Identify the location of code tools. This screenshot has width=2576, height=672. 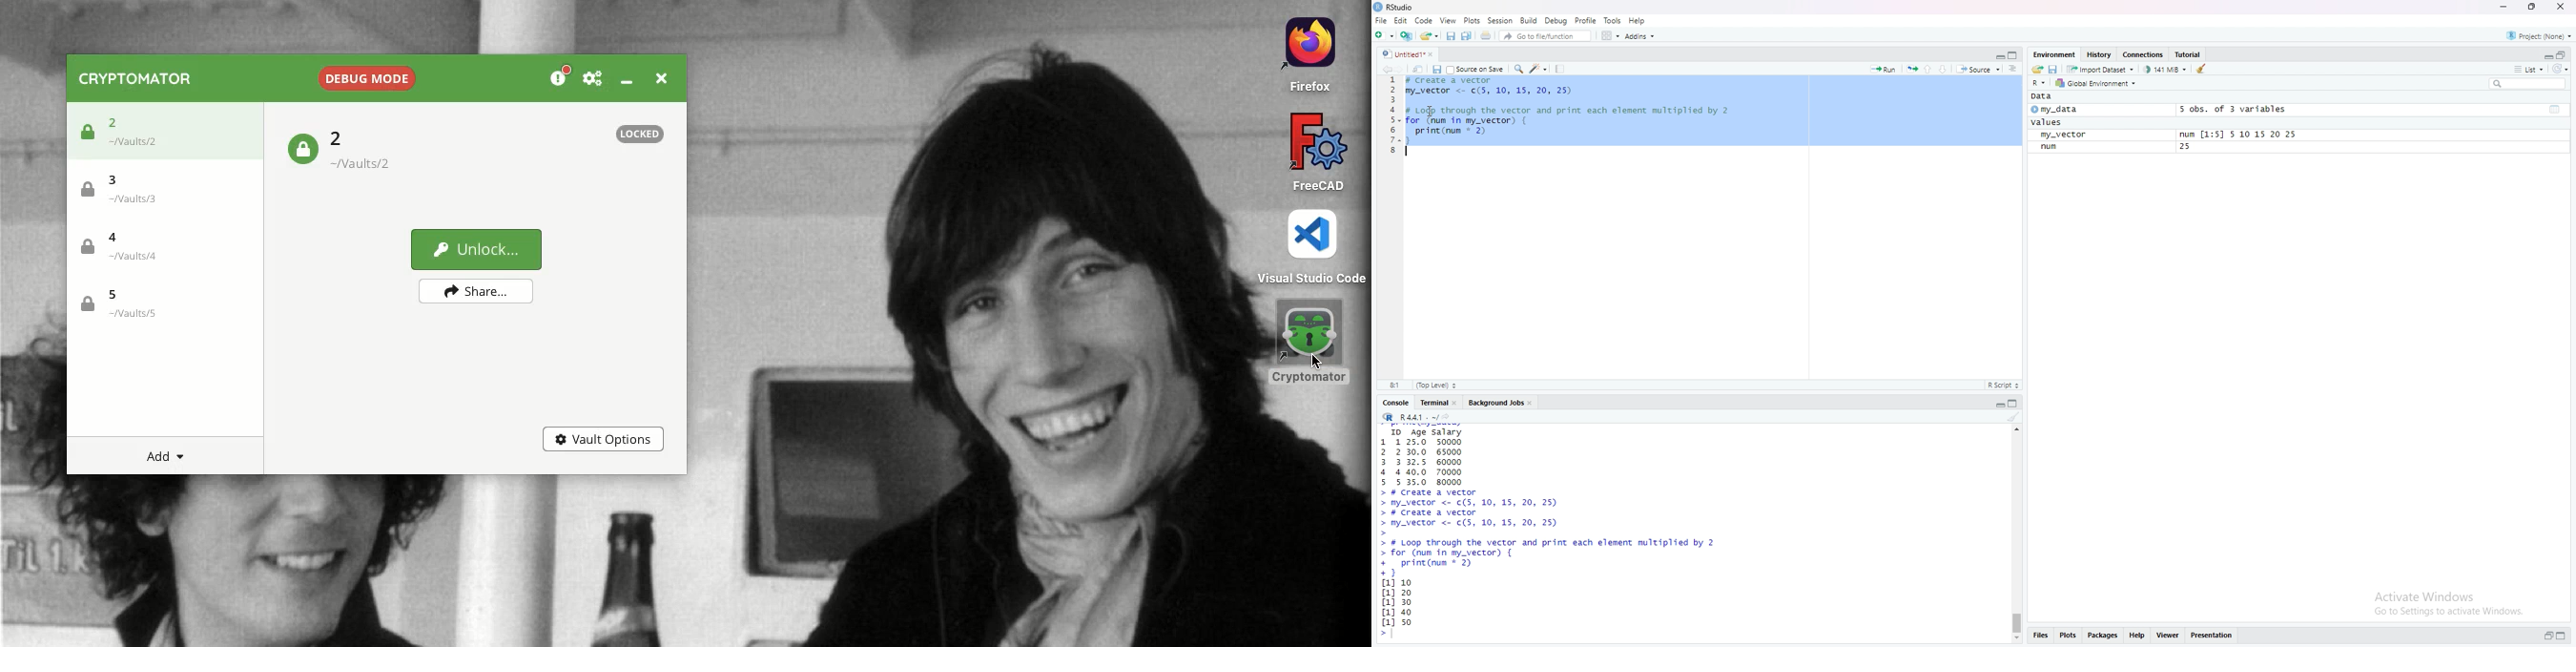
(1539, 69).